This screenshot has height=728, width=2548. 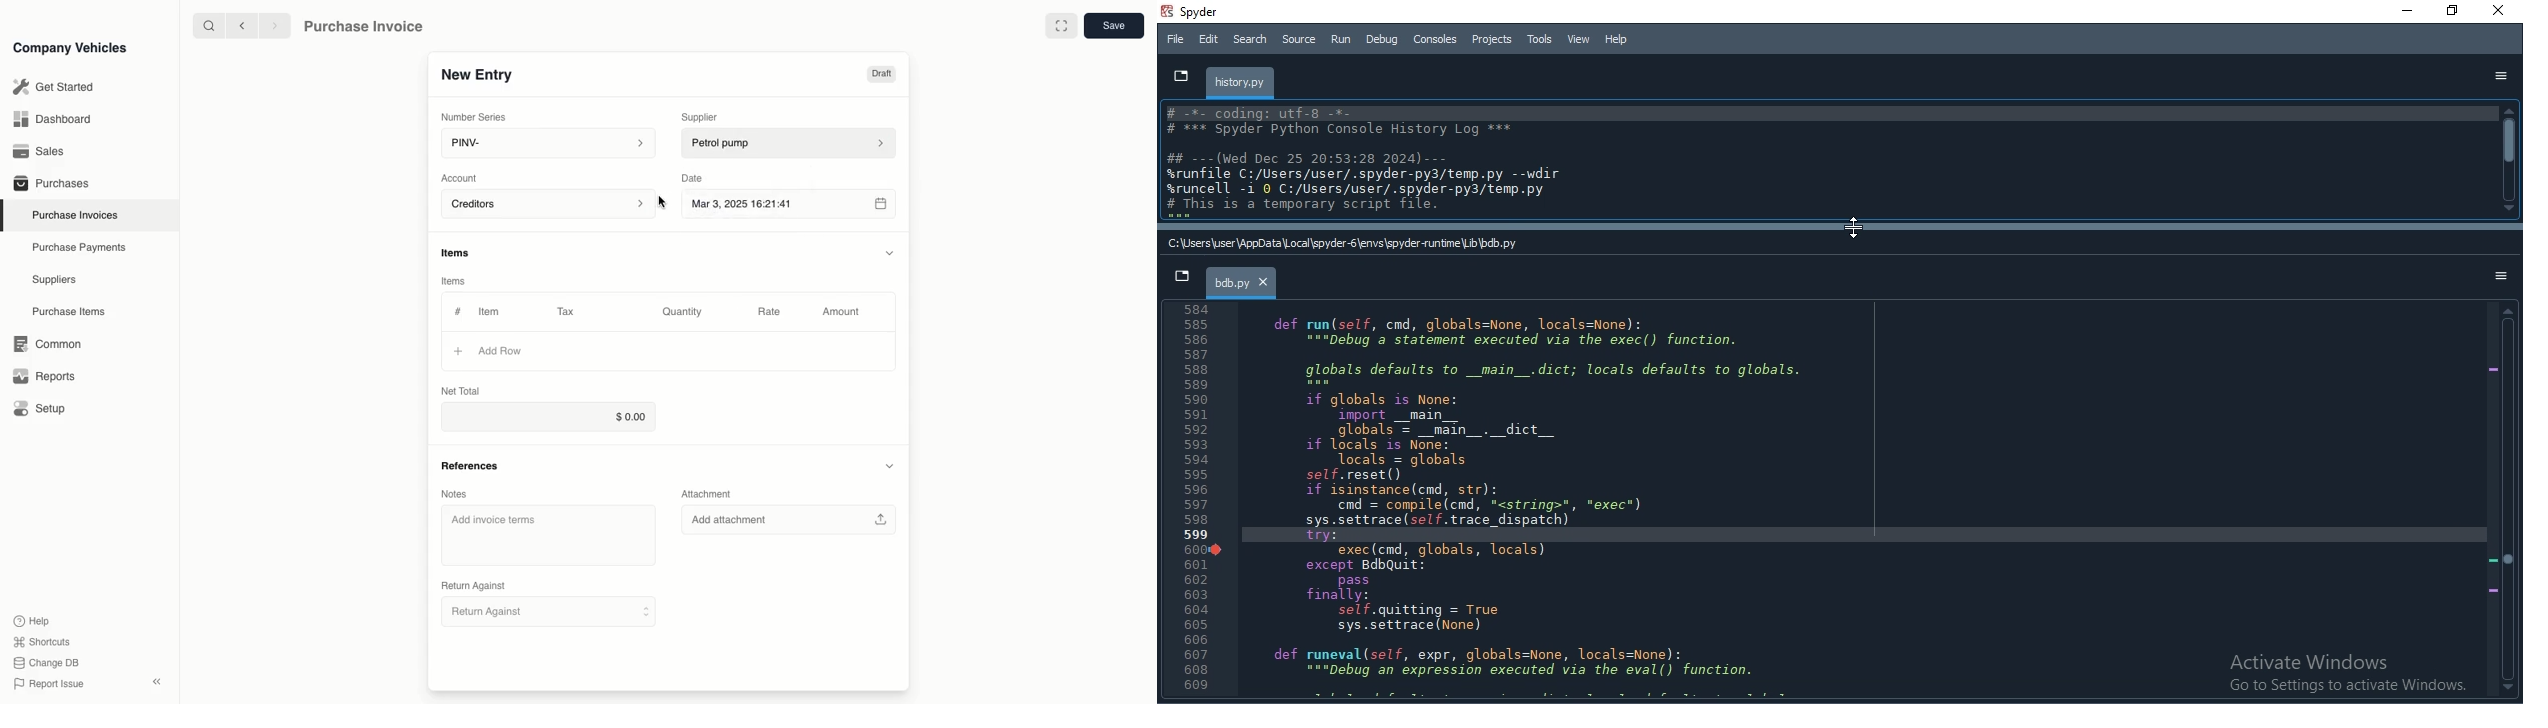 I want to click on search, so click(x=210, y=25).